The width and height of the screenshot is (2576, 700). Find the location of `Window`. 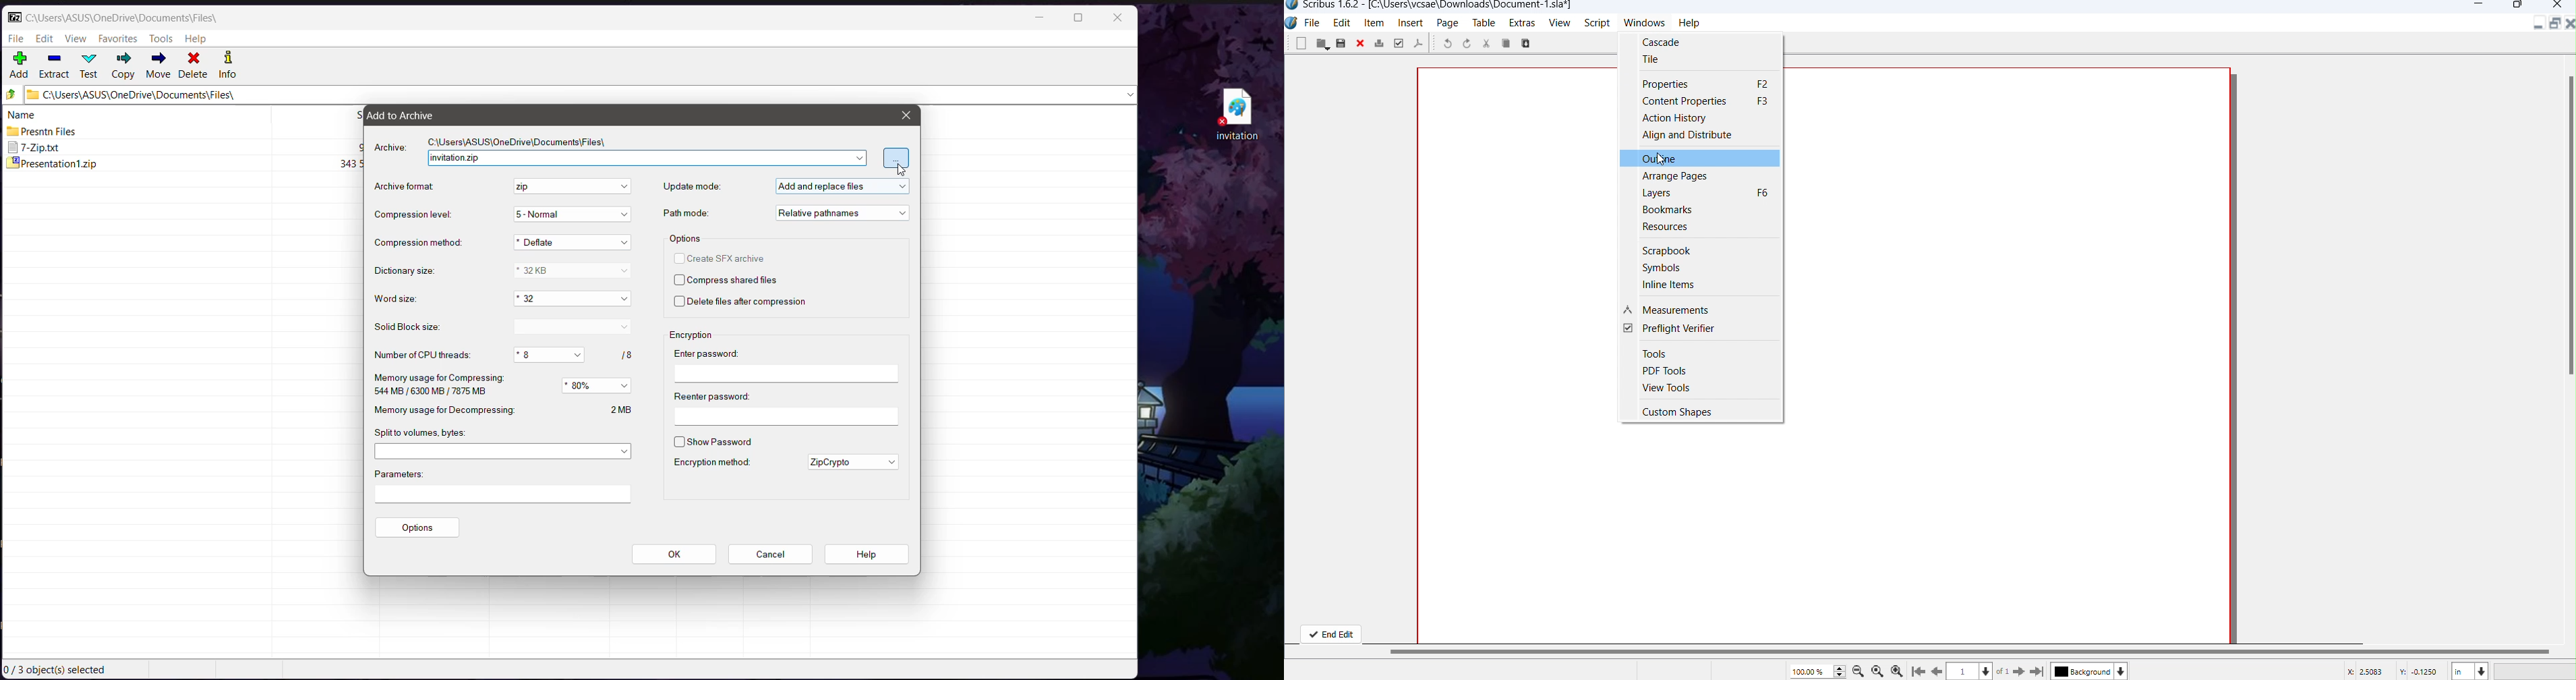

Window is located at coordinates (1646, 22).